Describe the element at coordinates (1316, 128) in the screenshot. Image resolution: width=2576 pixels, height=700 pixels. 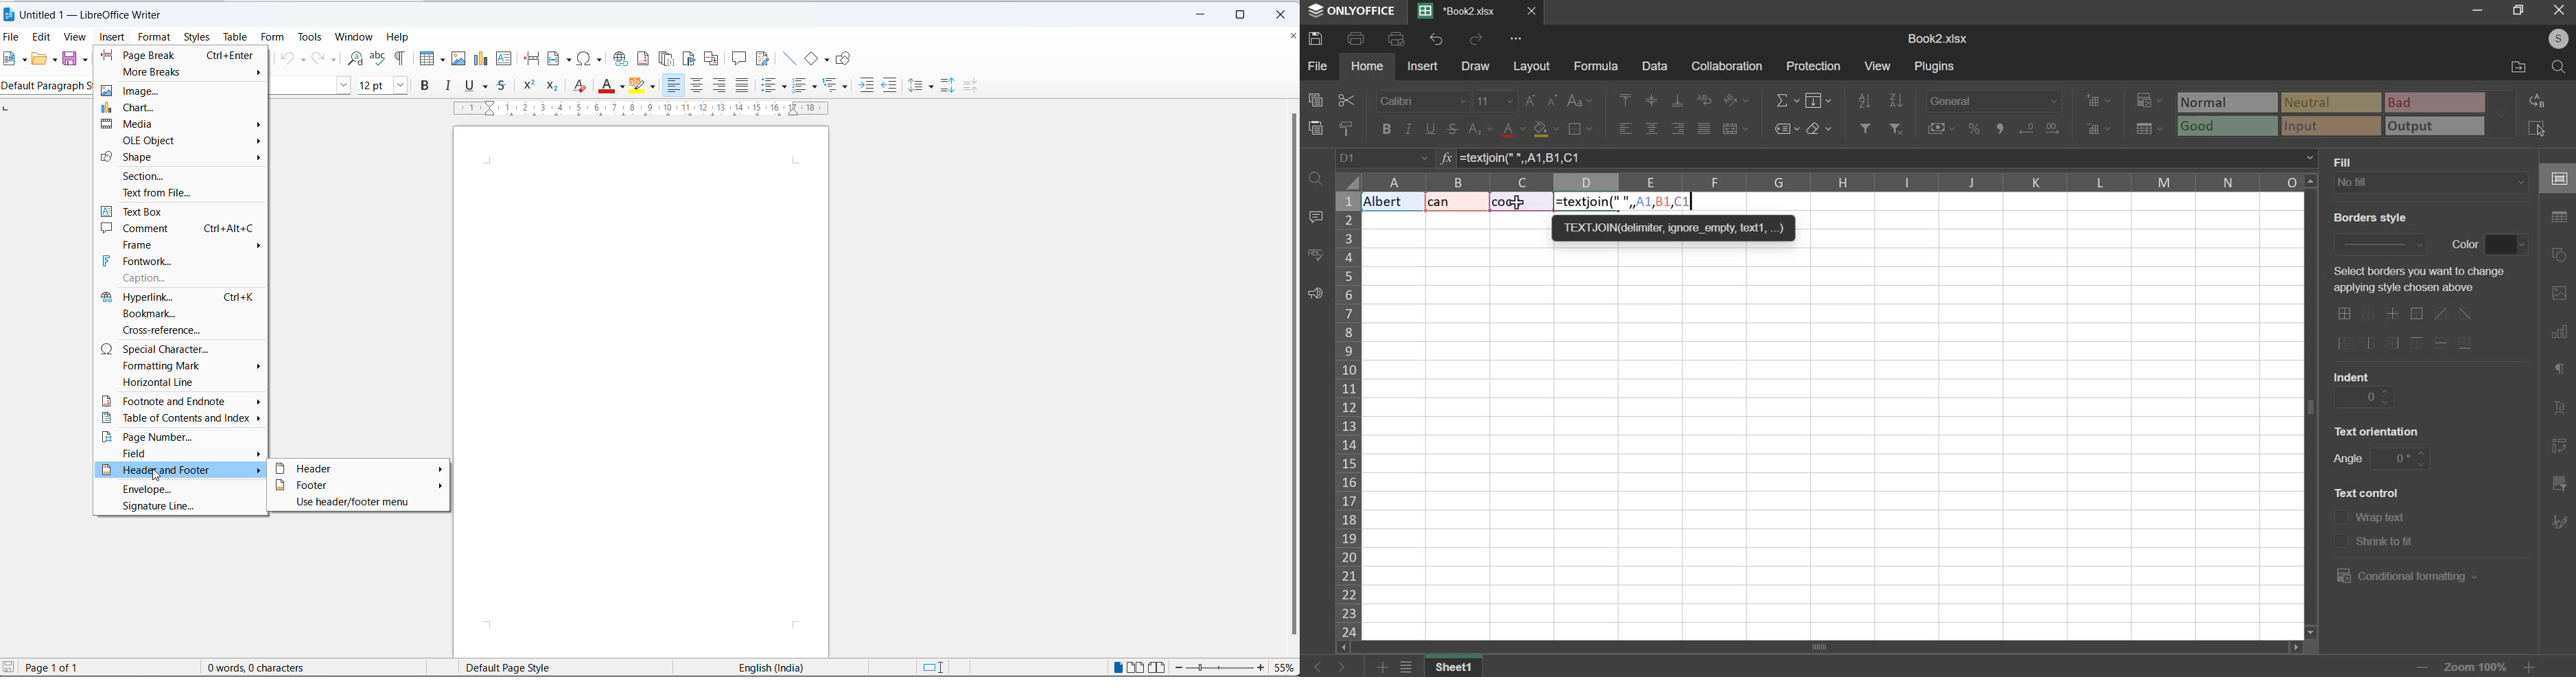
I see `paste` at that location.